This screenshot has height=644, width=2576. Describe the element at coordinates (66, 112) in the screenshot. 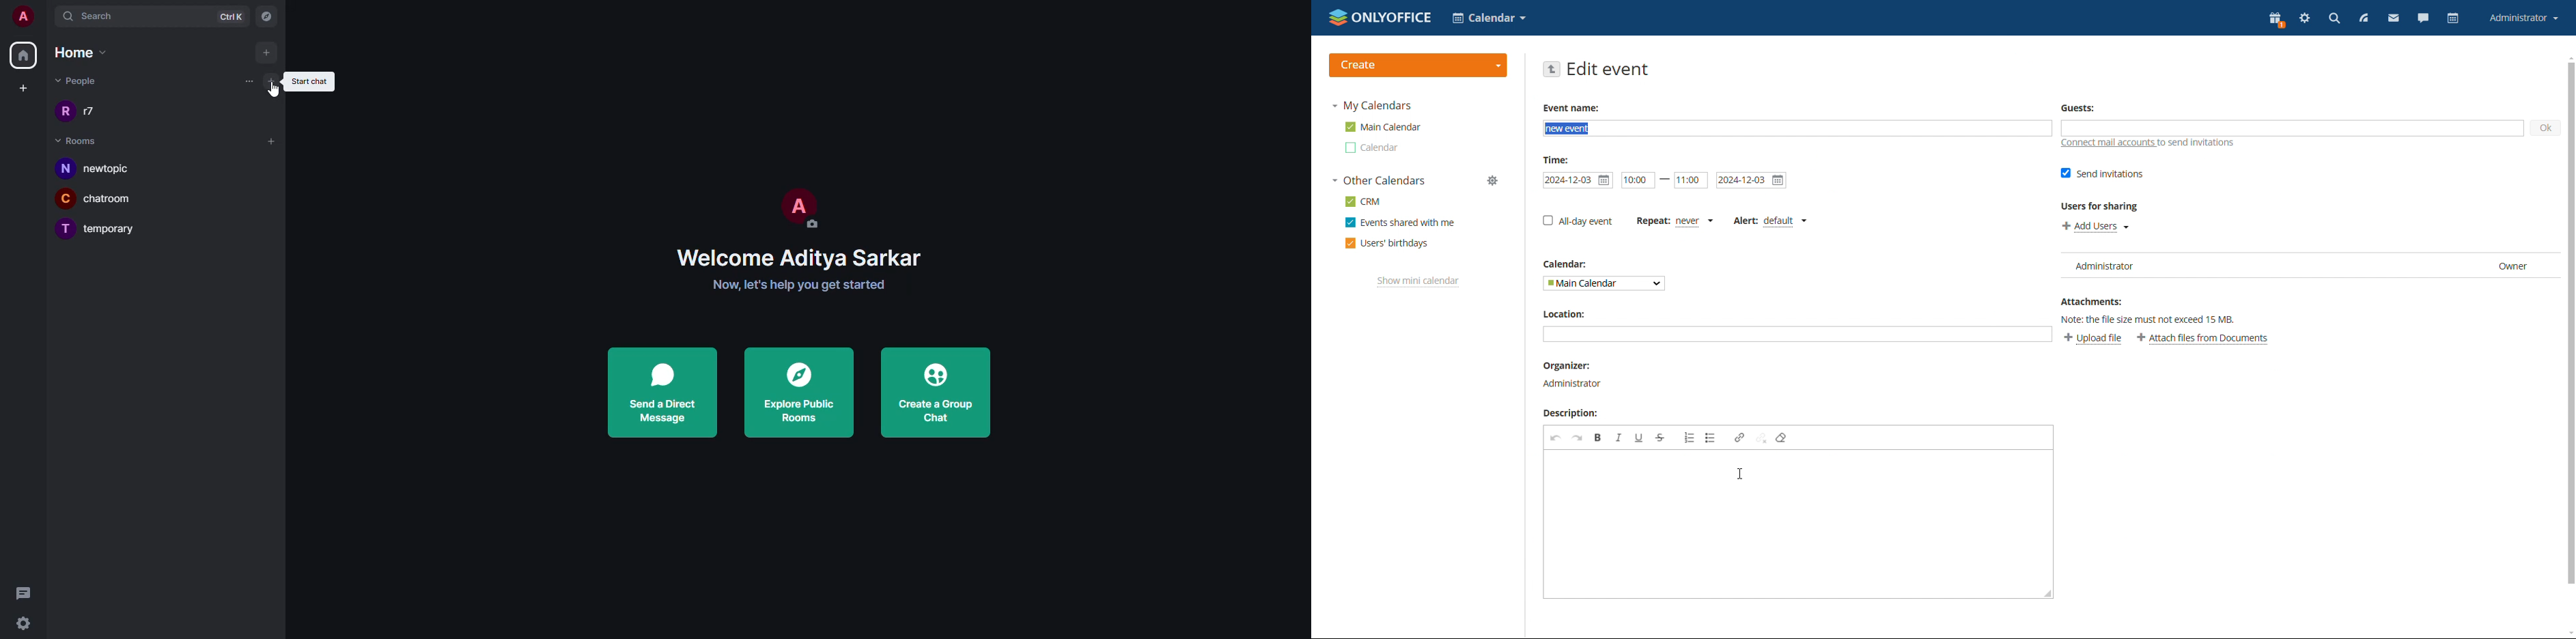

I see `r` at that location.